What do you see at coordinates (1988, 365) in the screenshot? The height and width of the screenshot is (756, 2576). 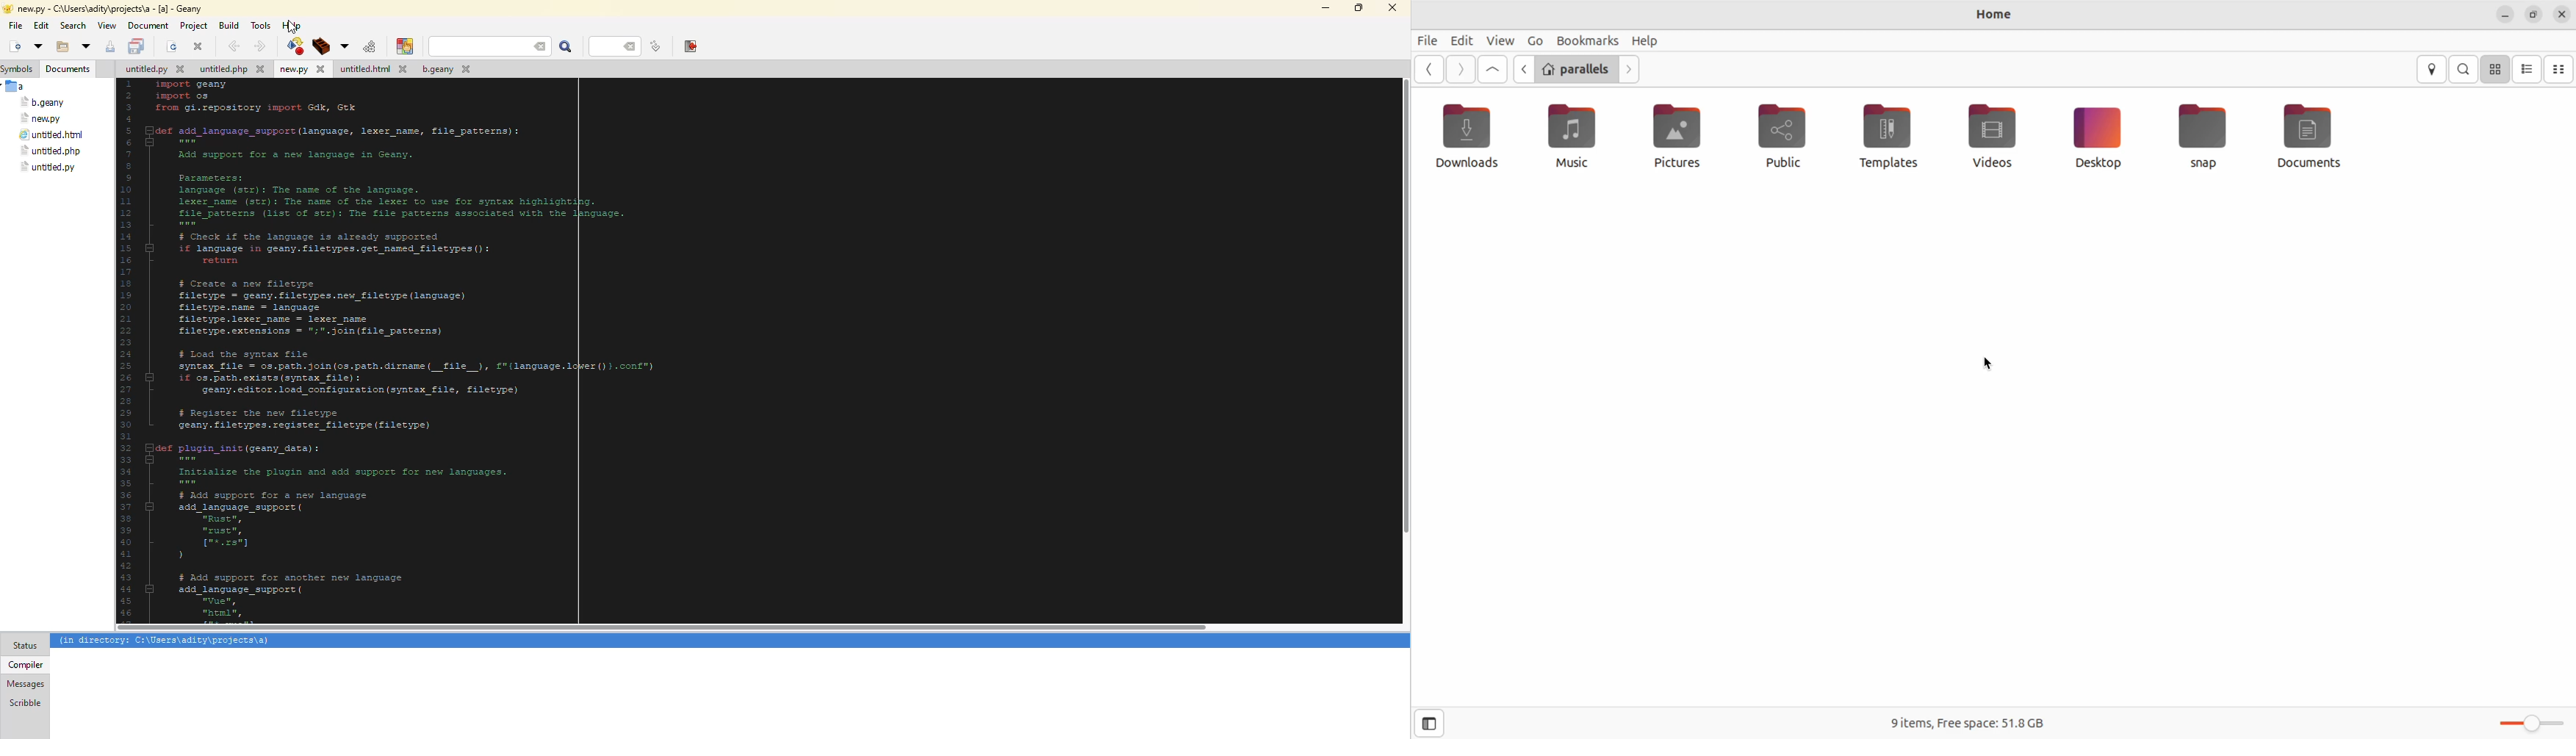 I see `cursor` at bounding box center [1988, 365].